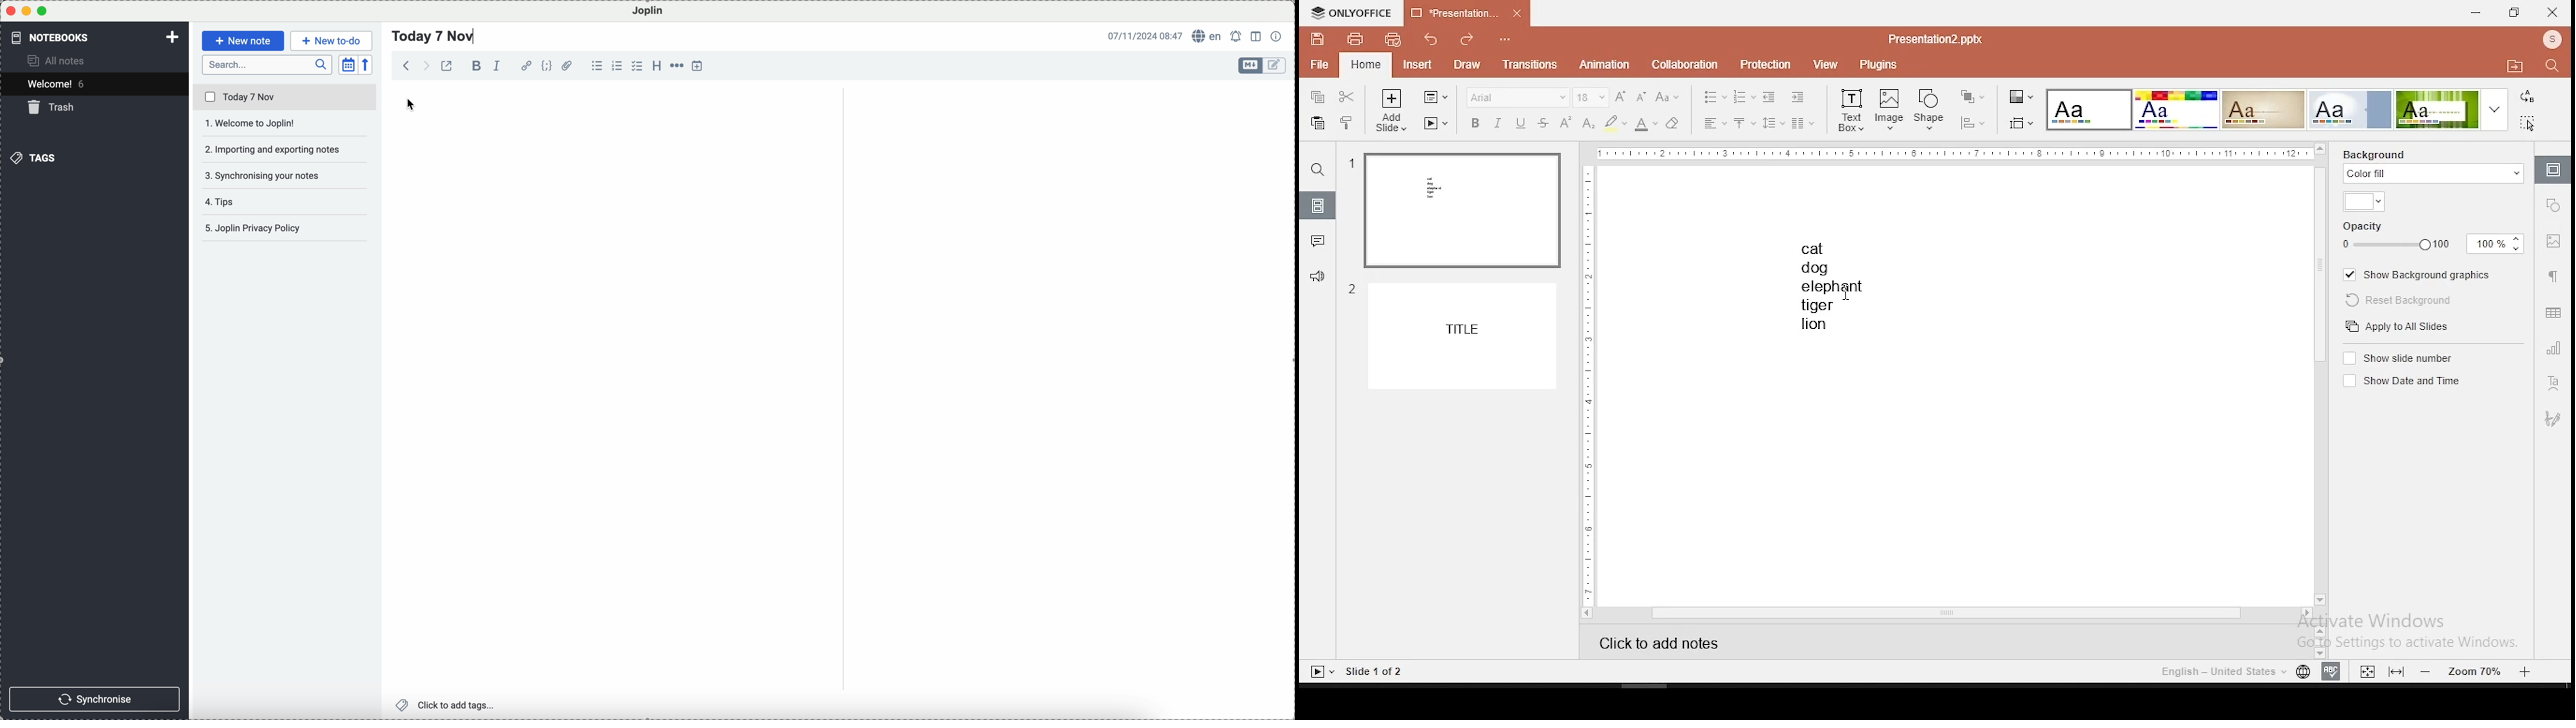 The image size is (2576, 728). Describe the element at coordinates (424, 65) in the screenshot. I see `forward` at that location.